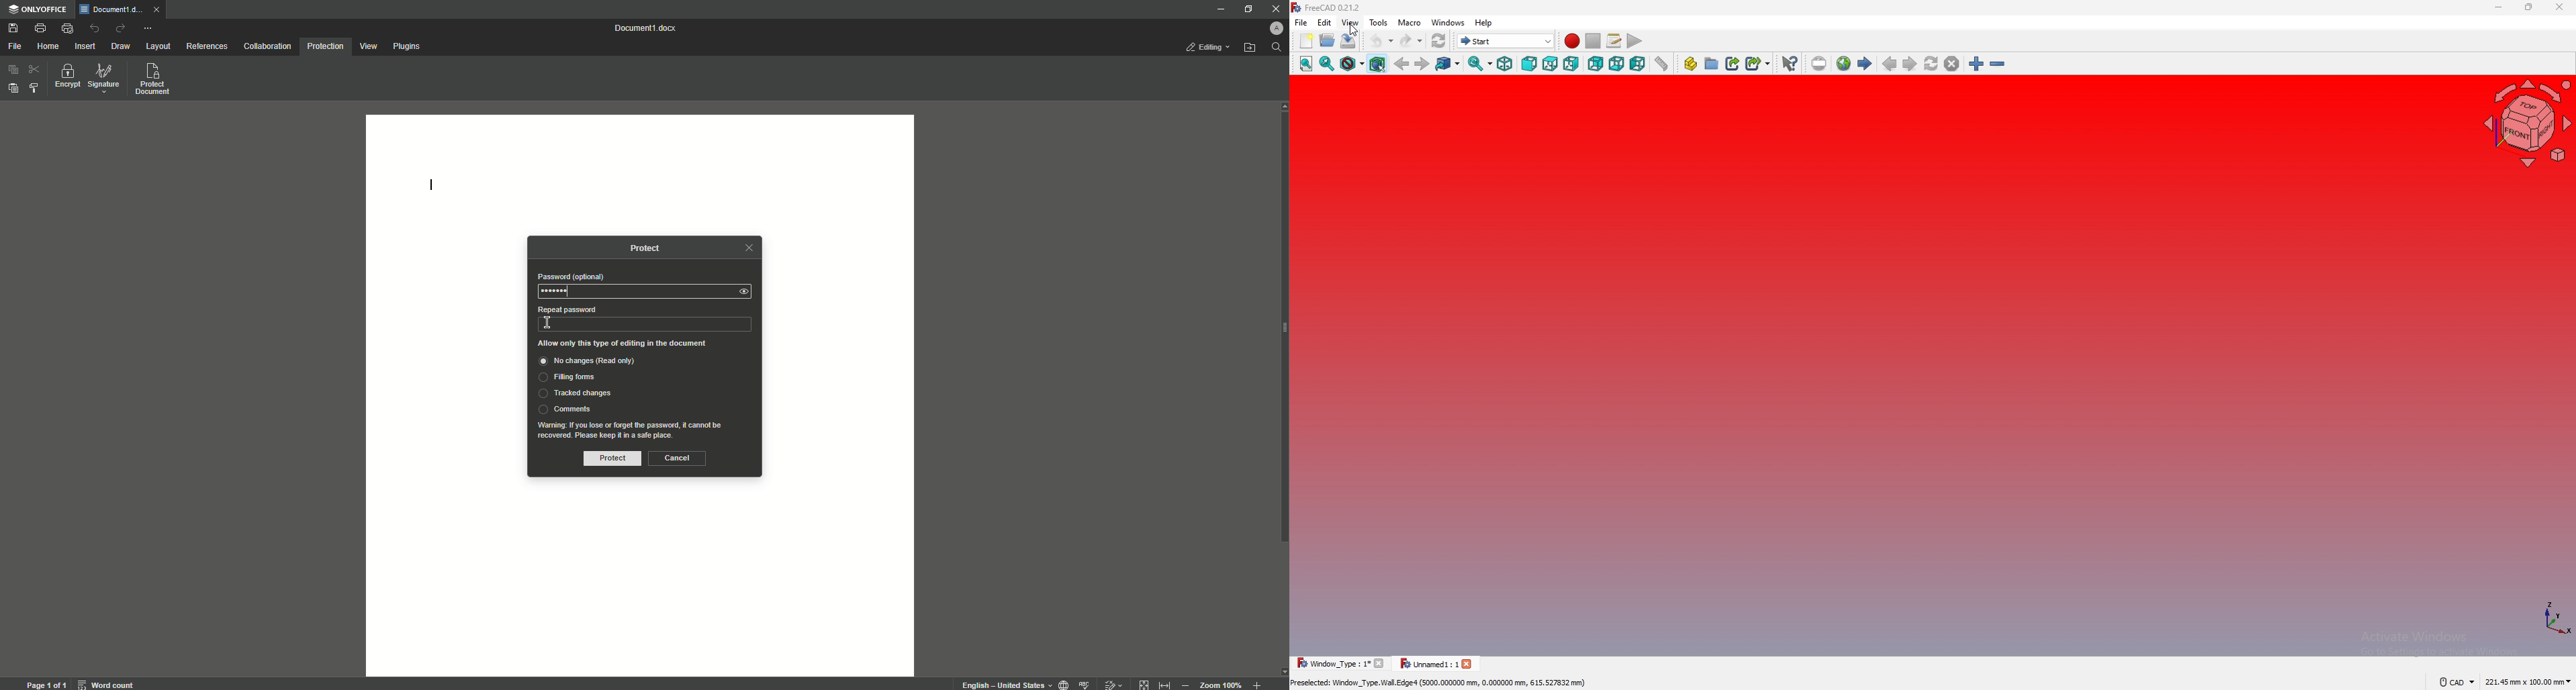 This screenshot has height=700, width=2576. I want to click on create group, so click(1712, 63).